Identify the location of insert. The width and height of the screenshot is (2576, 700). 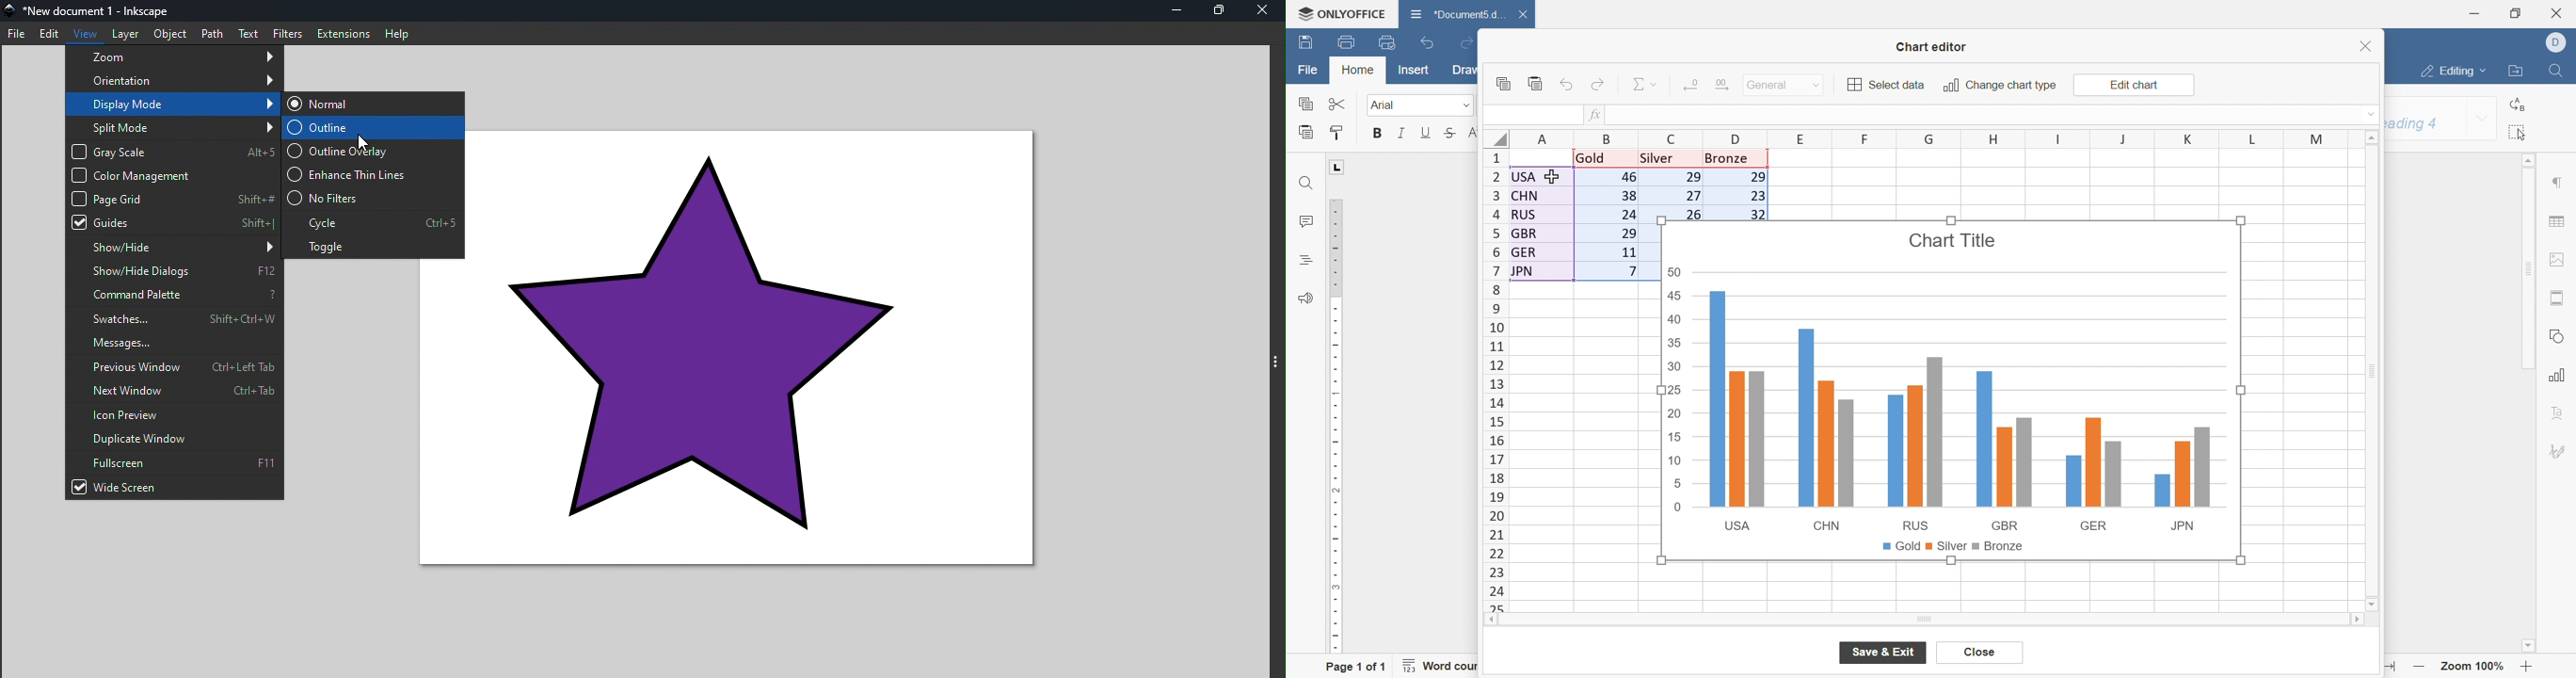
(1414, 69).